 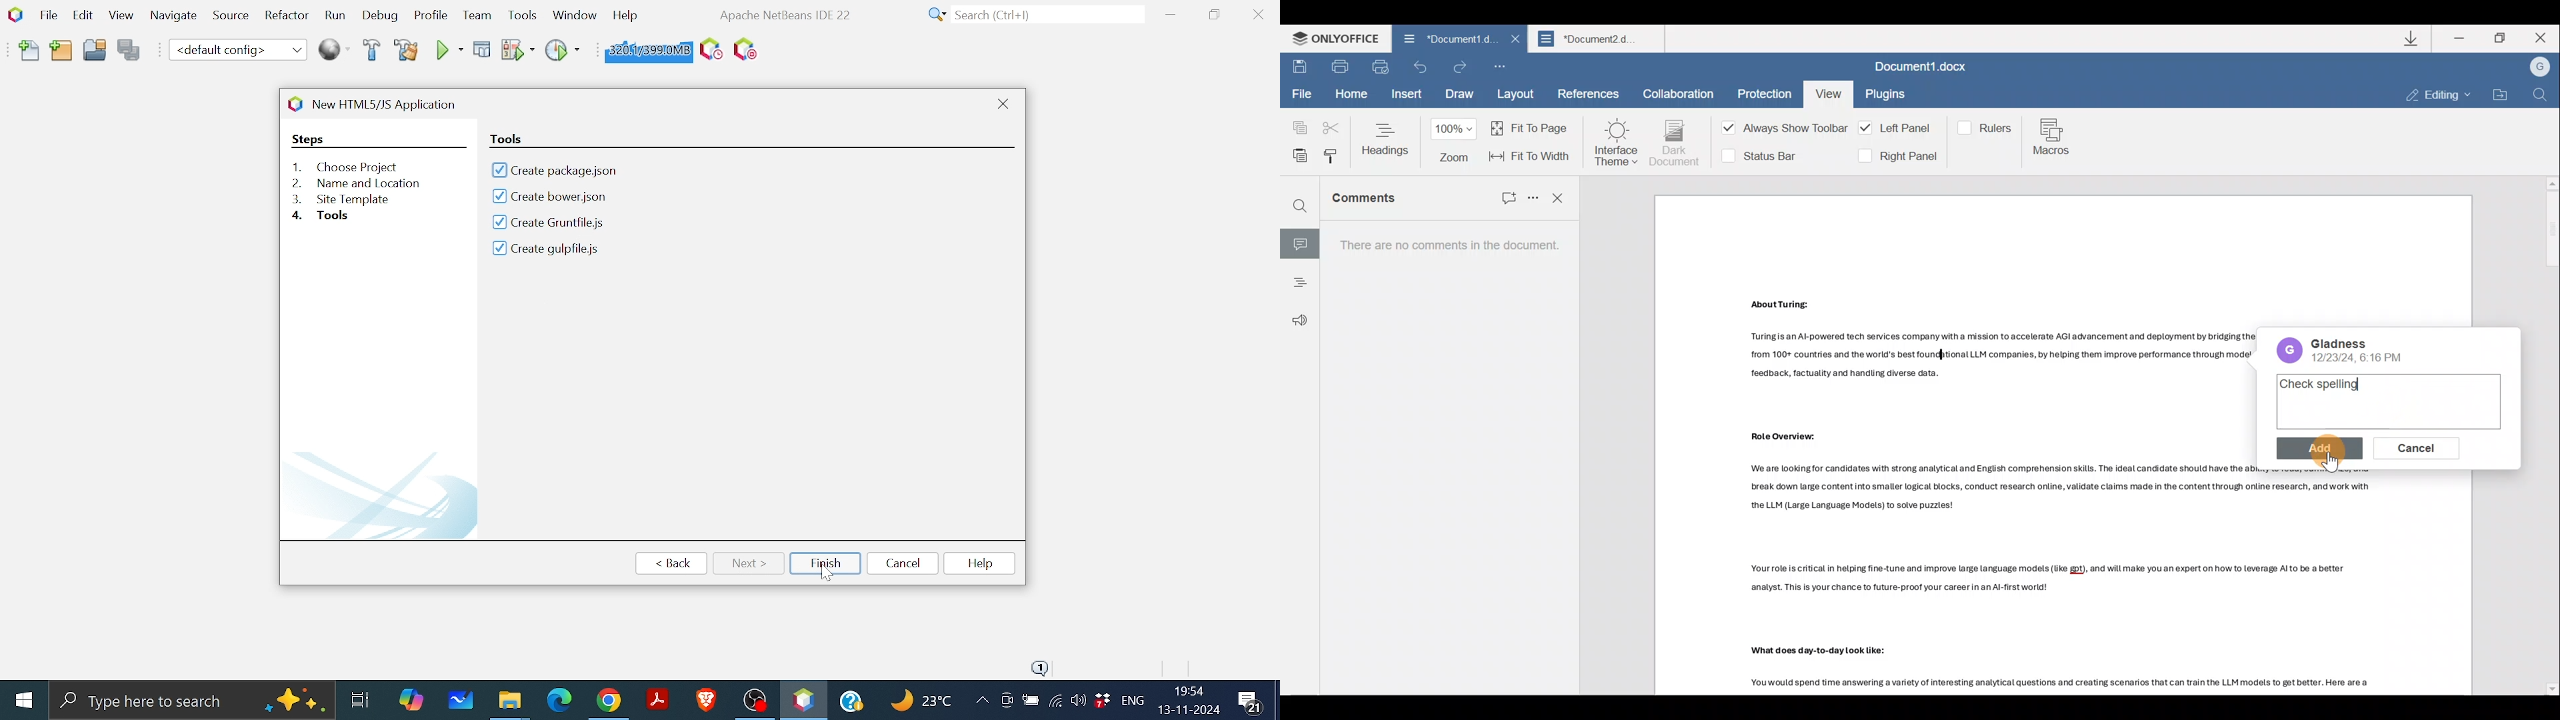 What do you see at coordinates (463, 699) in the screenshot?
I see `White board` at bounding box center [463, 699].